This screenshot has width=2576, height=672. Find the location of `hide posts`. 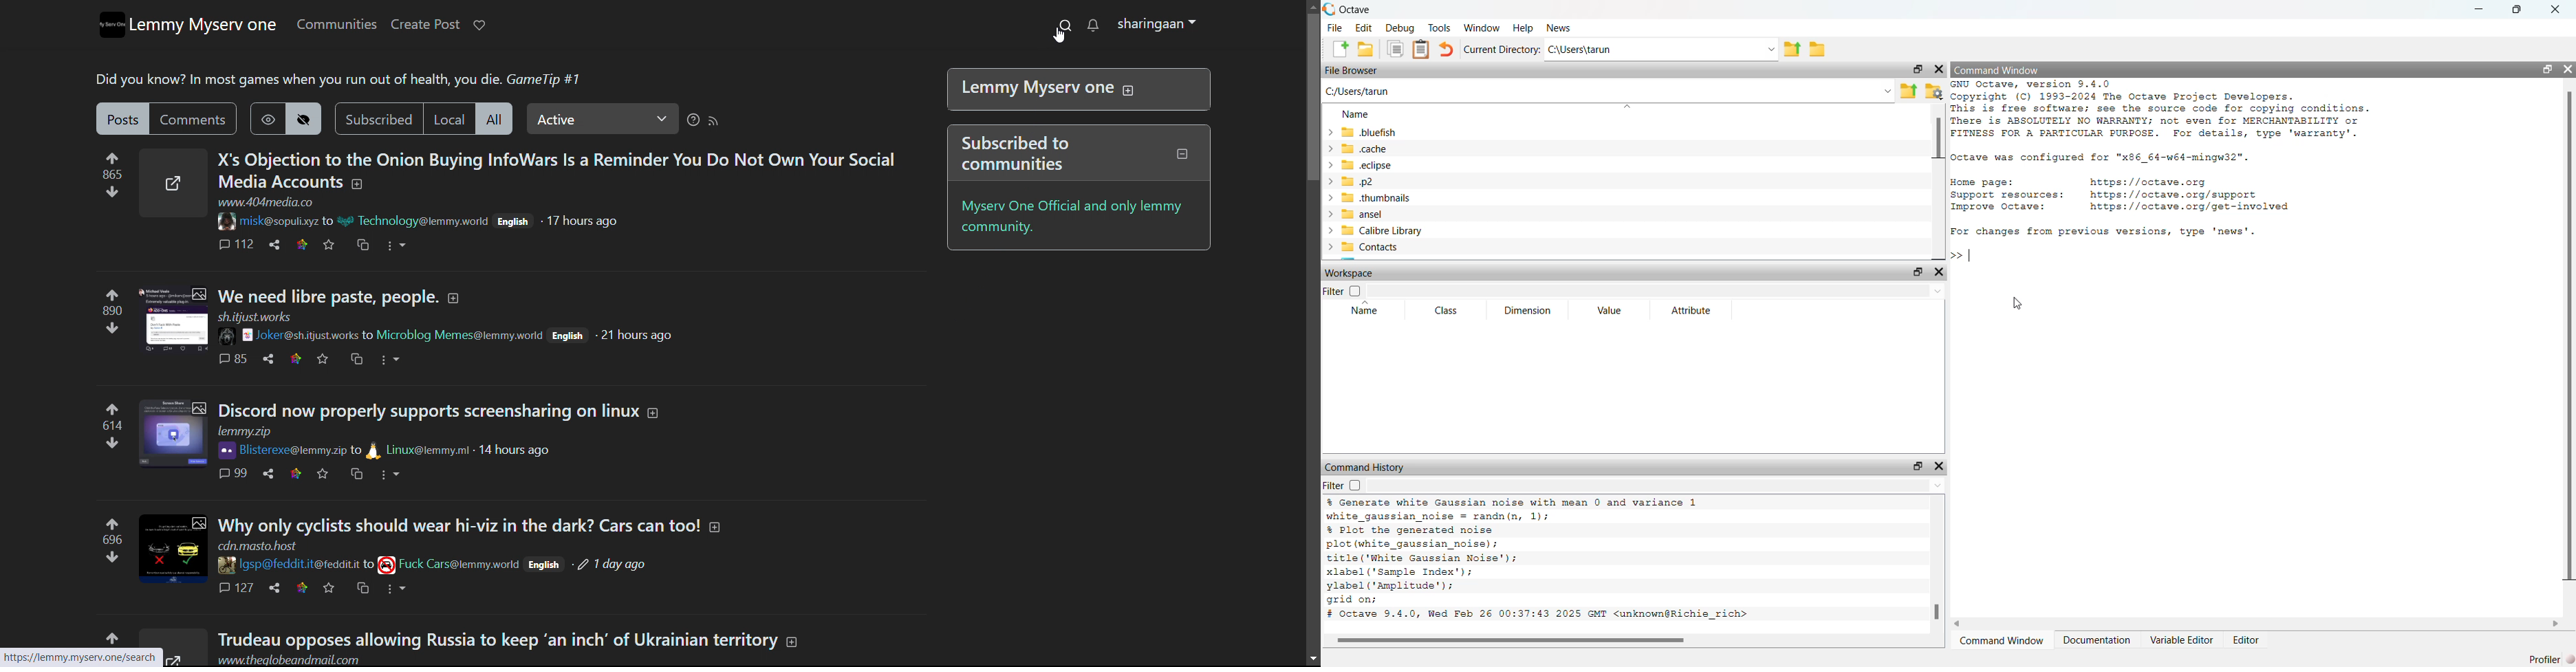

hide posts is located at coordinates (305, 118).